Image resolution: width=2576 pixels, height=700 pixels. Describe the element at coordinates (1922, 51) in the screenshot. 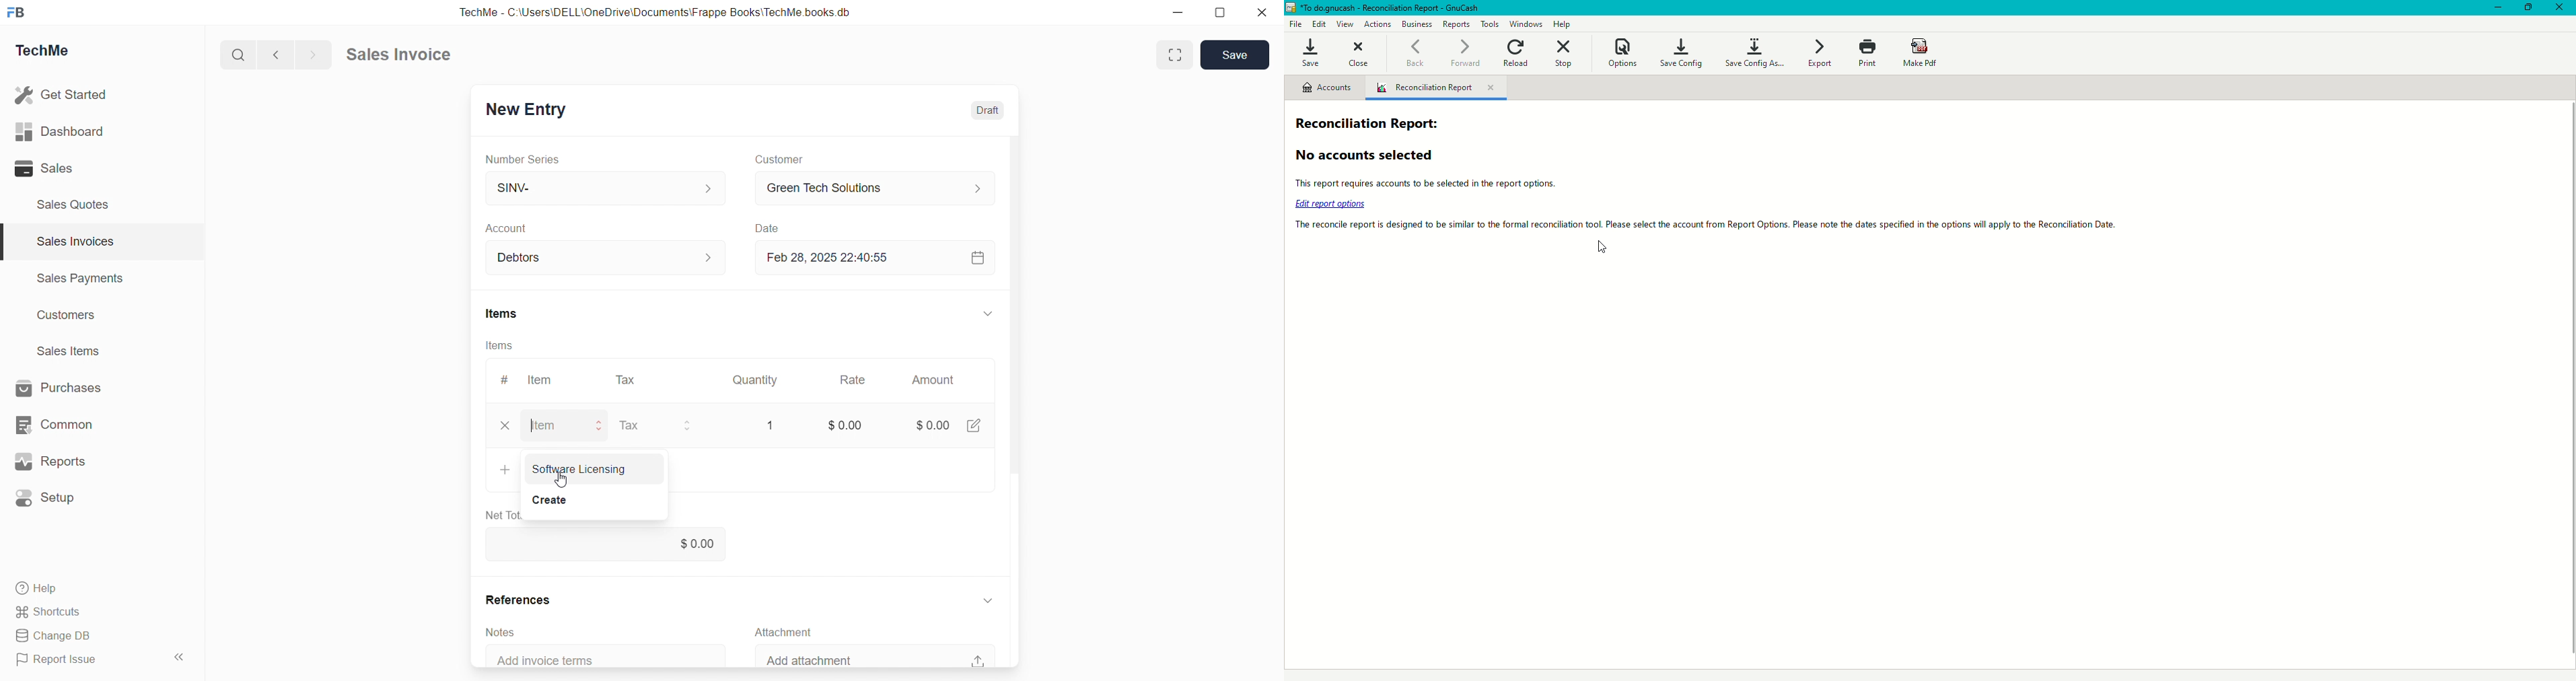

I see `Make PDF` at that location.